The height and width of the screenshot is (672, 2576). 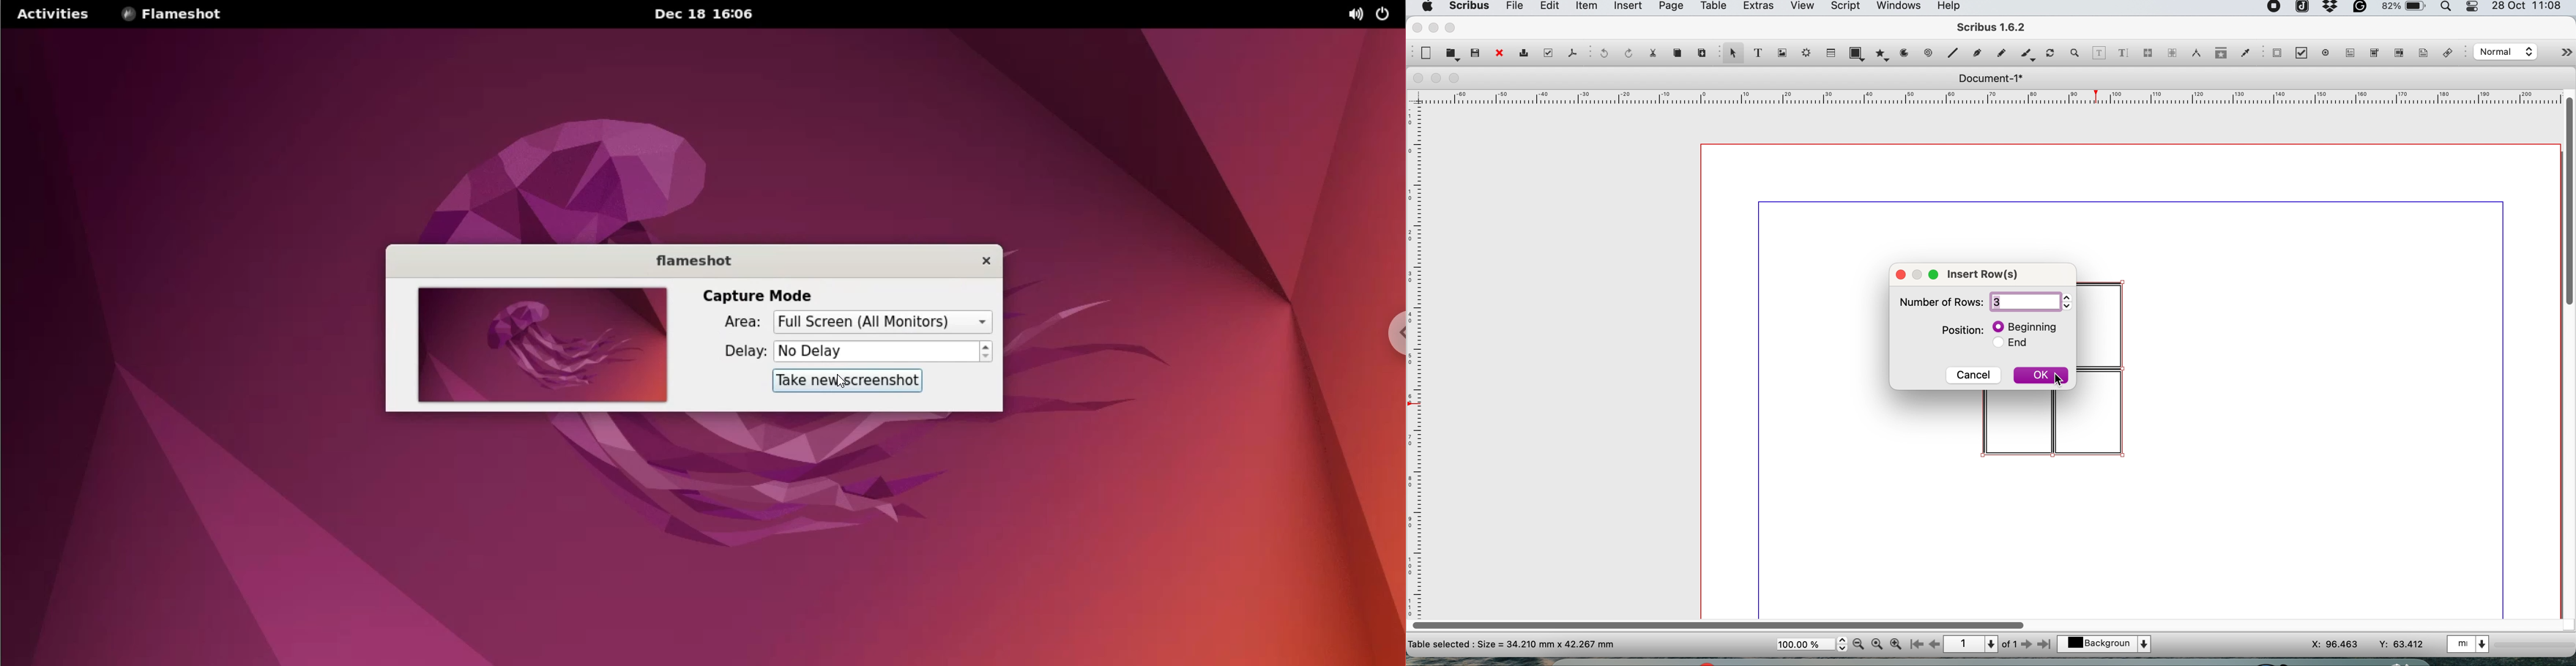 I want to click on spiral, so click(x=1929, y=53).